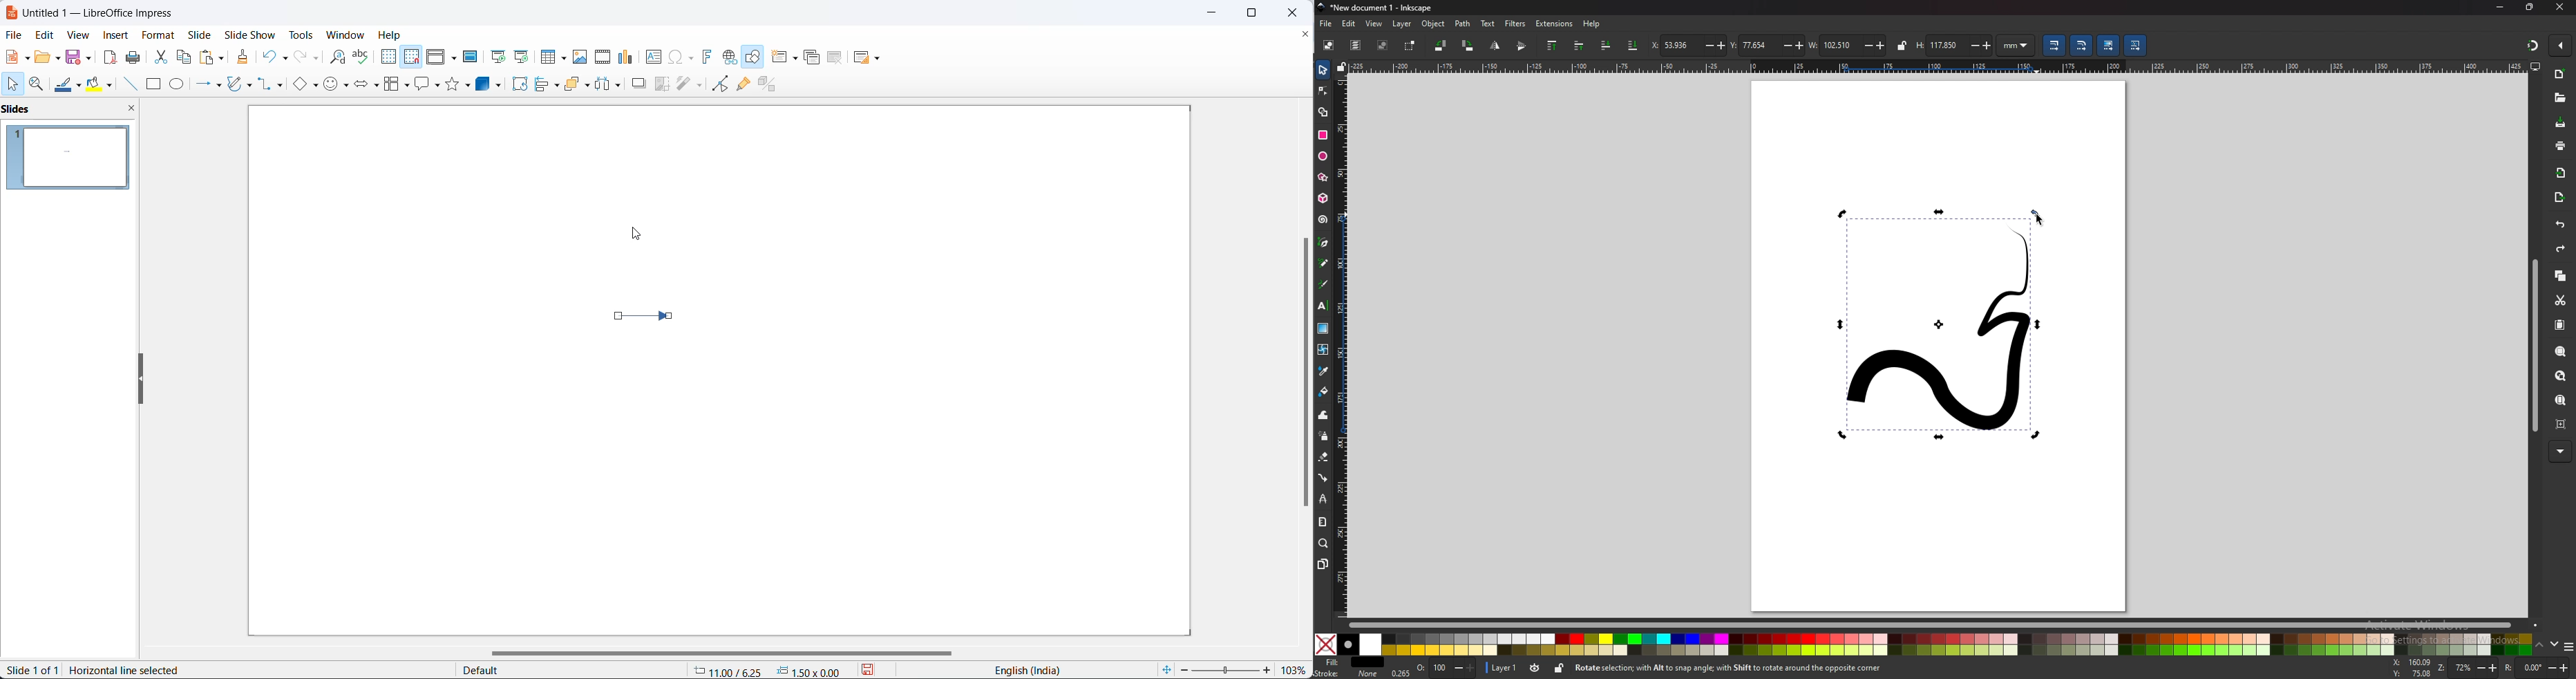 This screenshot has width=2576, height=700. What do you see at coordinates (1434, 24) in the screenshot?
I see `object` at bounding box center [1434, 24].